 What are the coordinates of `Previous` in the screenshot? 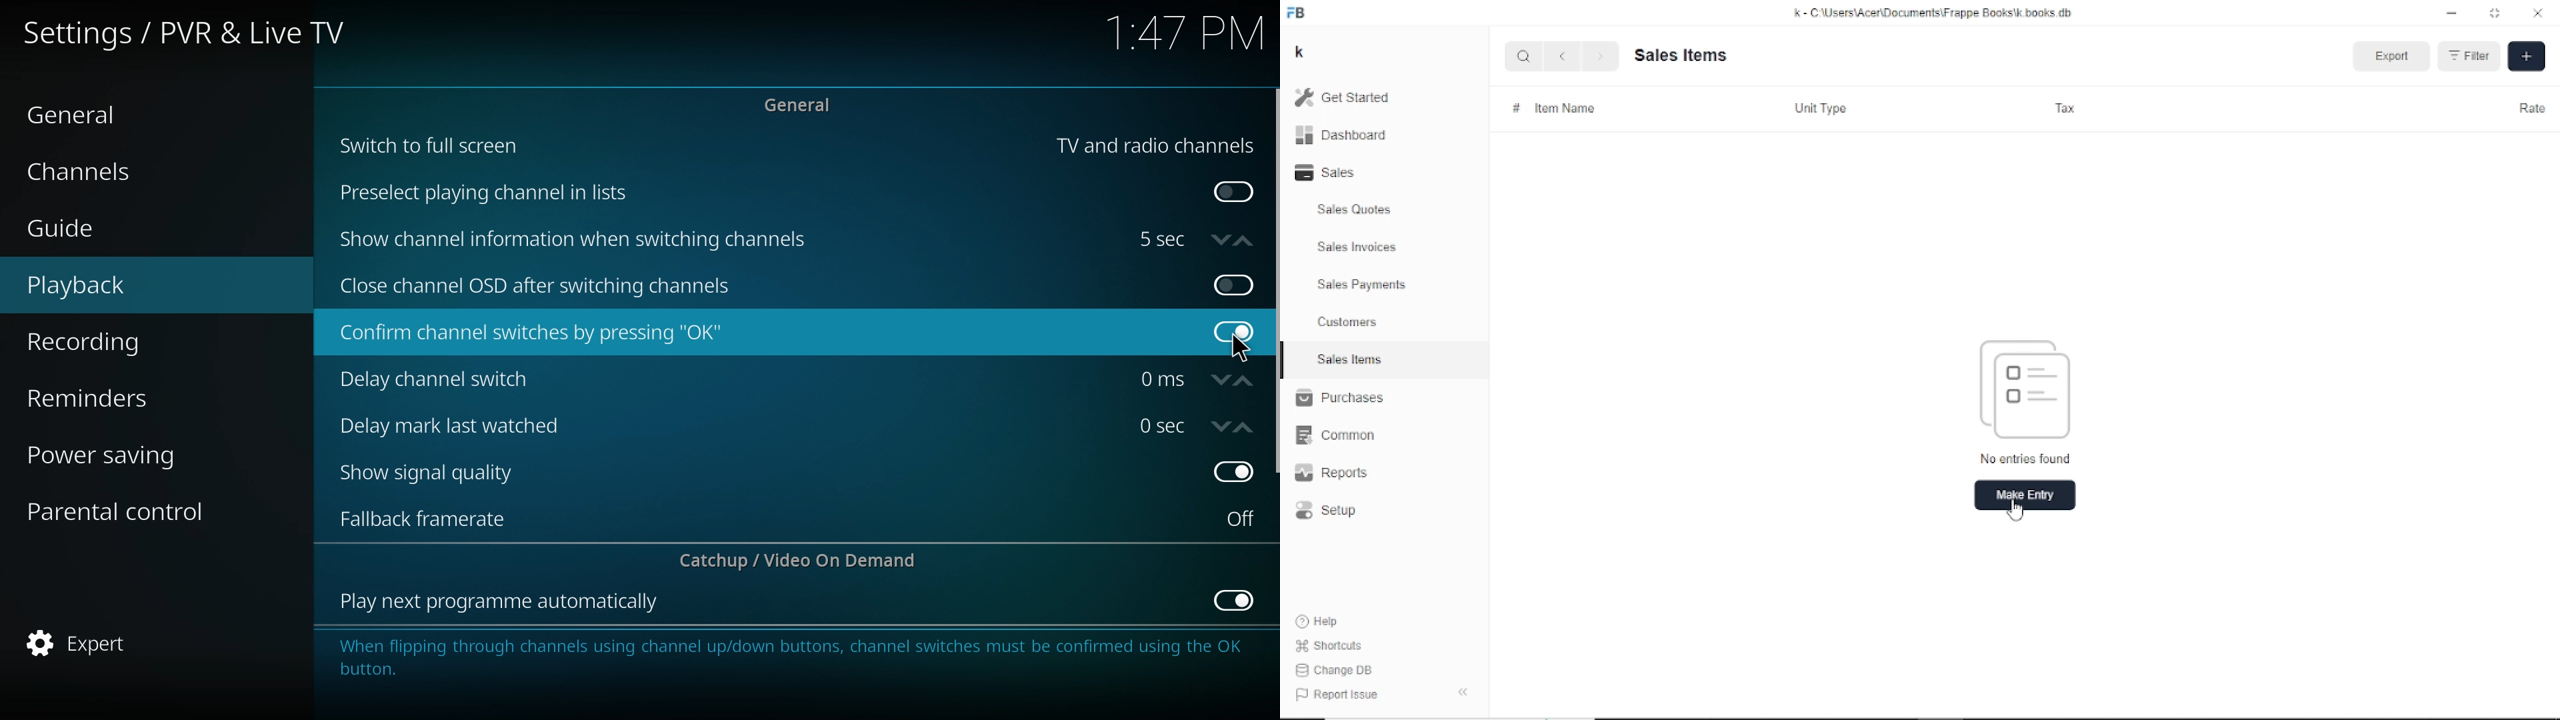 It's located at (1562, 56).